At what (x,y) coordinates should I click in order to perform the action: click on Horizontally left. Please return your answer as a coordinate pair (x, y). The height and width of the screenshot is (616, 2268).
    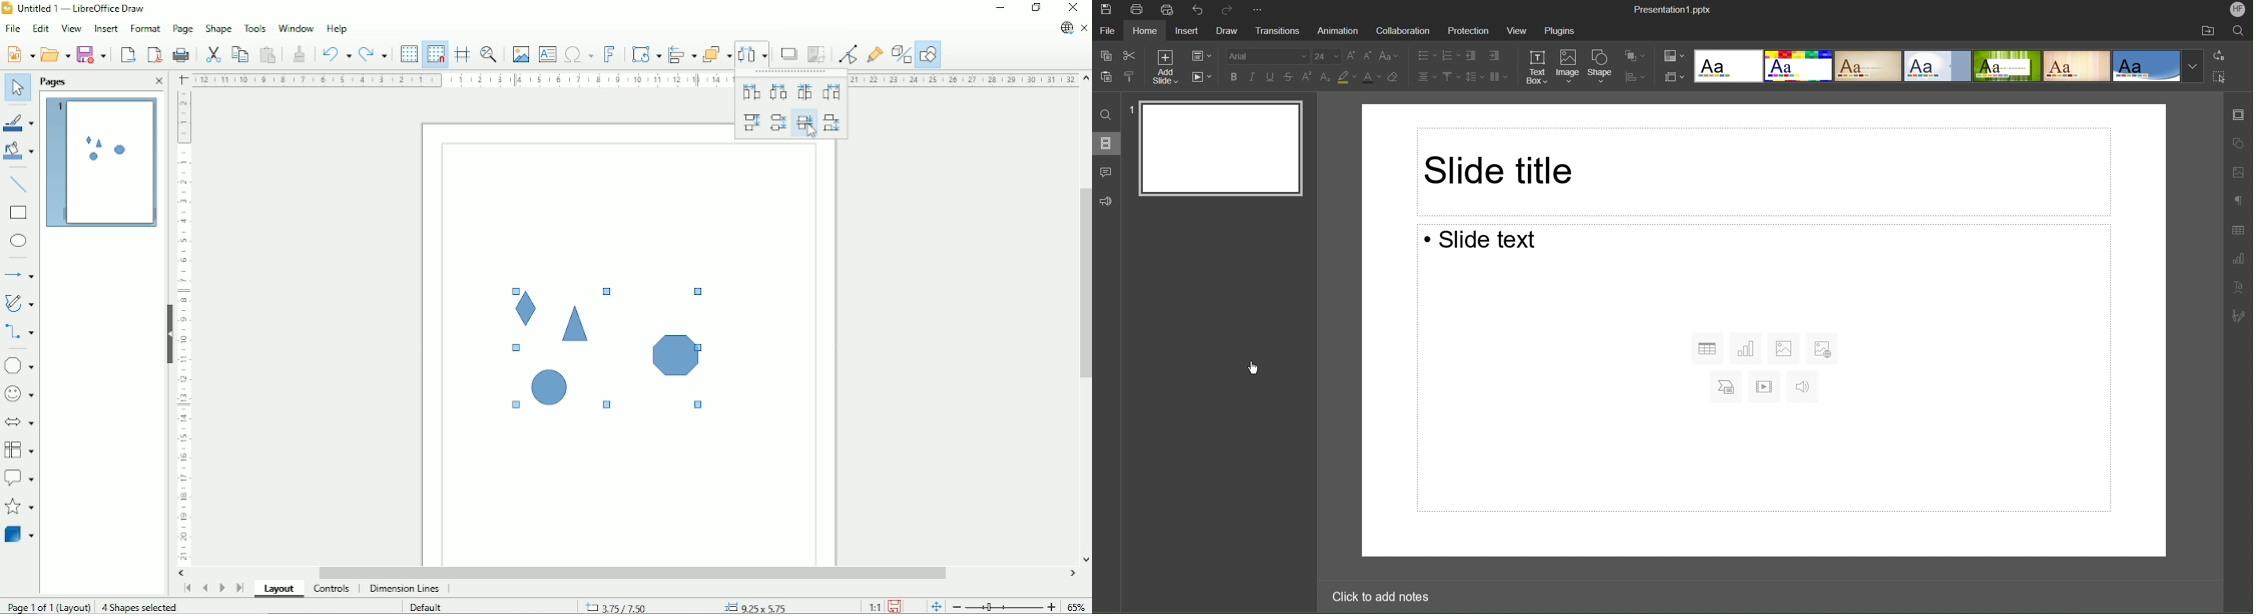
    Looking at the image, I should click on (751, 93).